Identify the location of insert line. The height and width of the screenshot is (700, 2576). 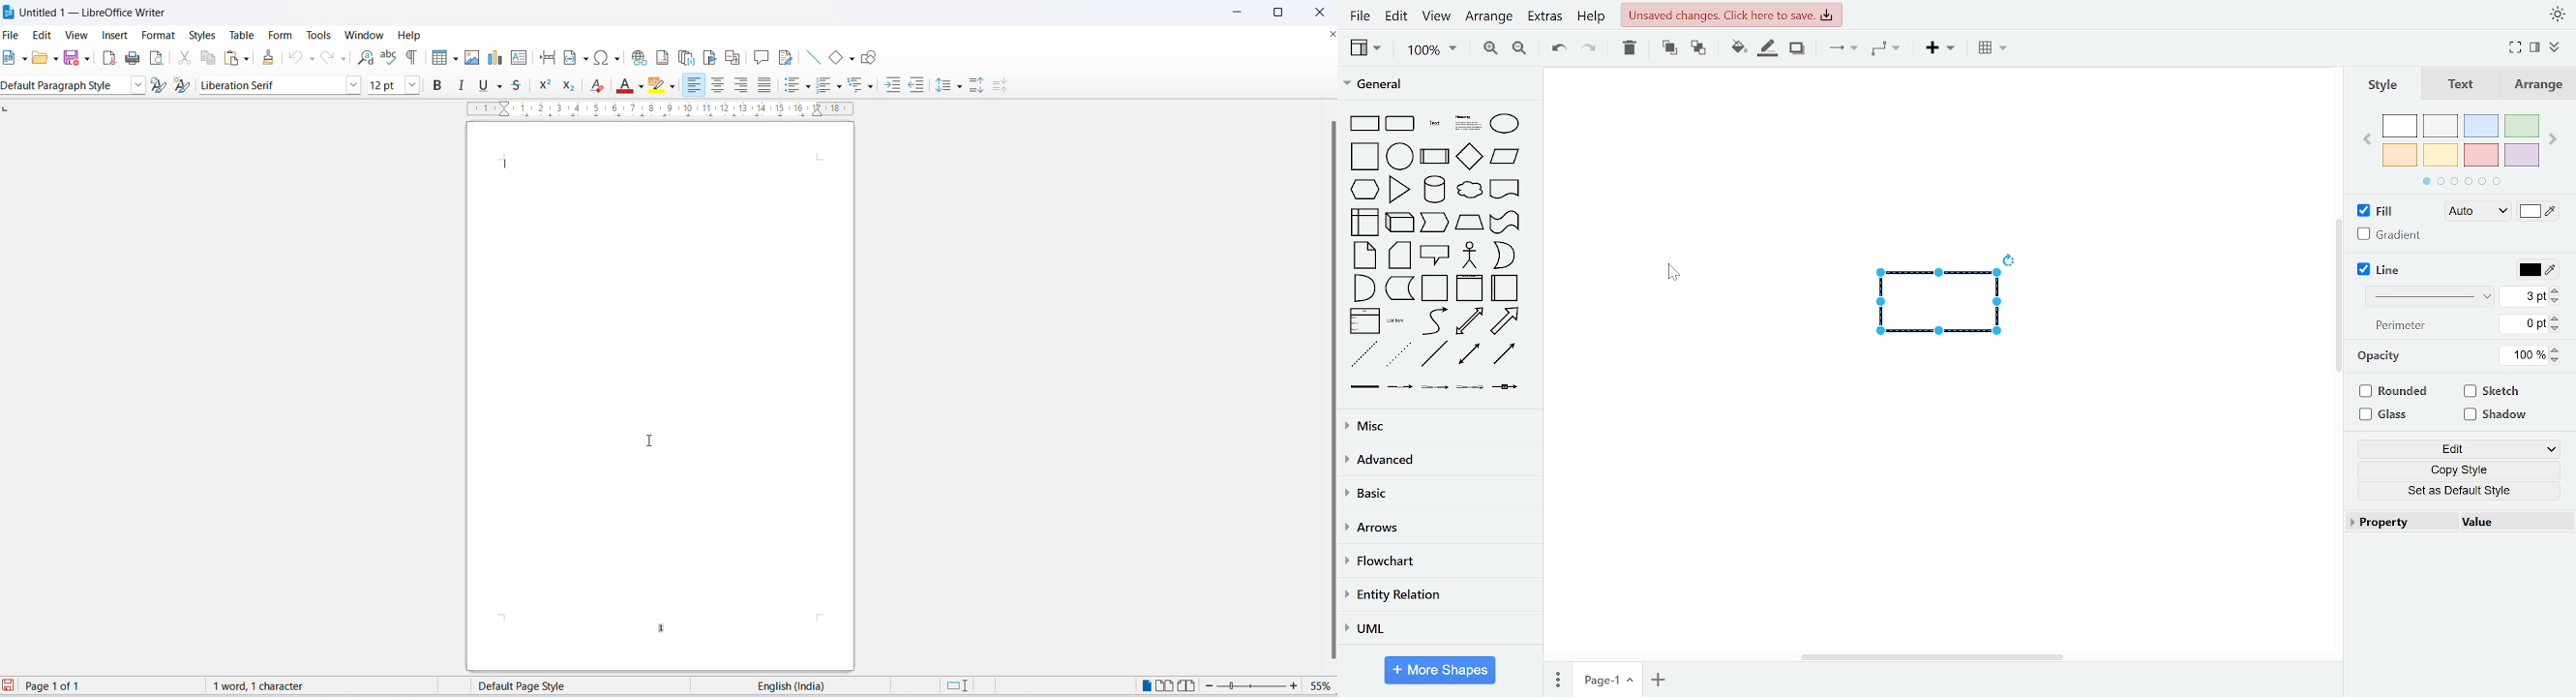
(814, 56).